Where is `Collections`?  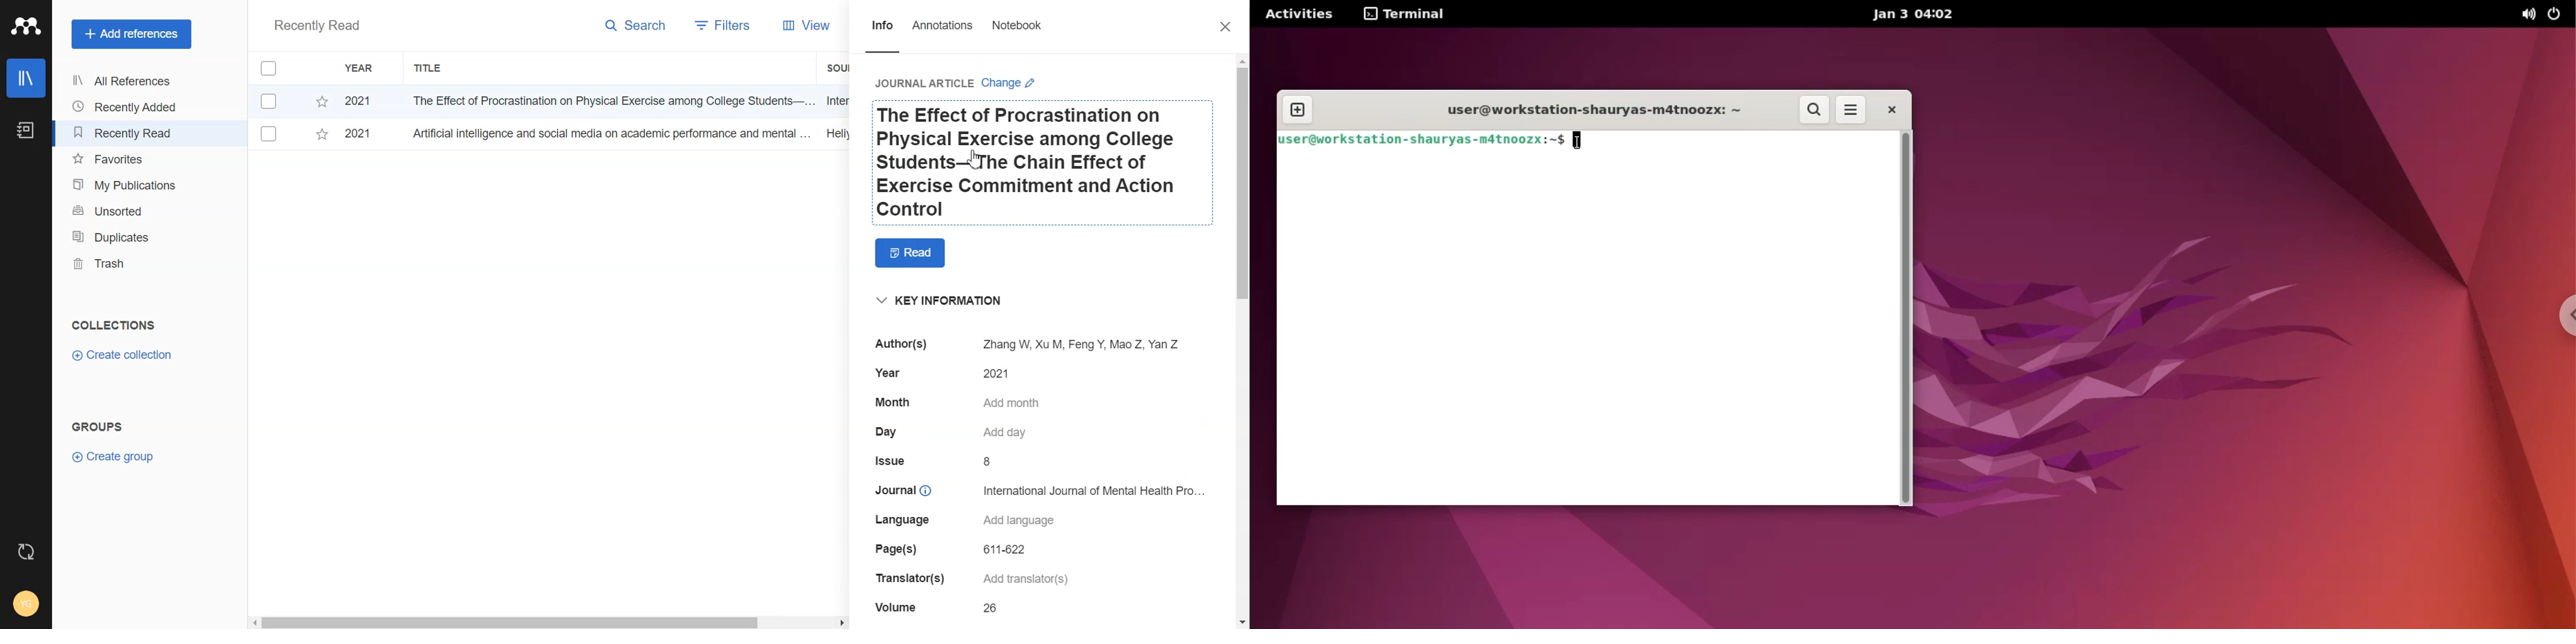 Collections is located at coordinates (113, 325).